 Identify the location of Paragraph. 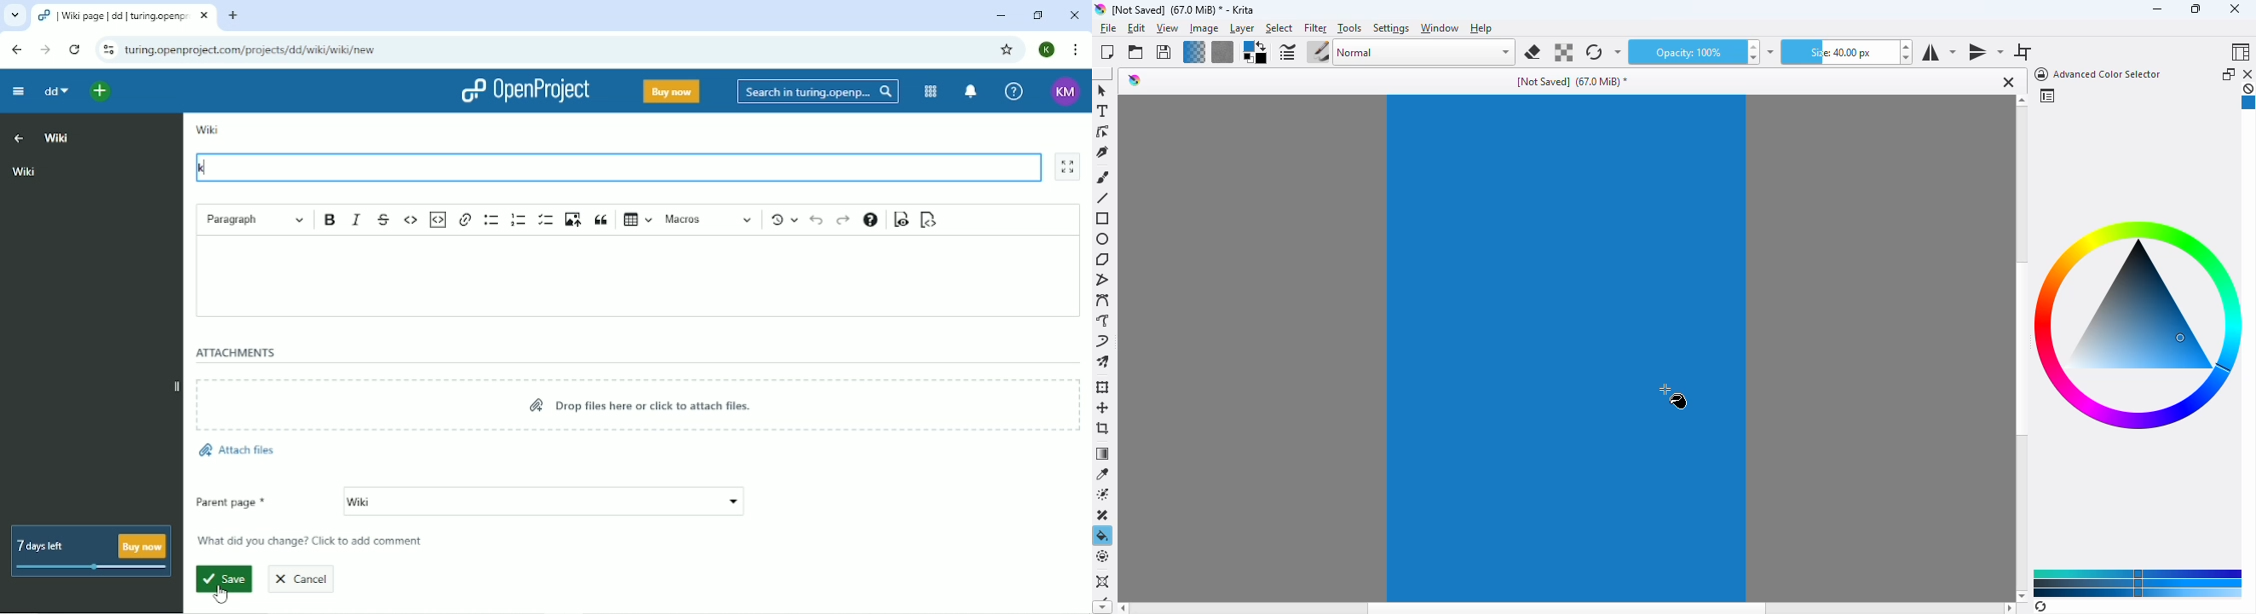
(256, 219).